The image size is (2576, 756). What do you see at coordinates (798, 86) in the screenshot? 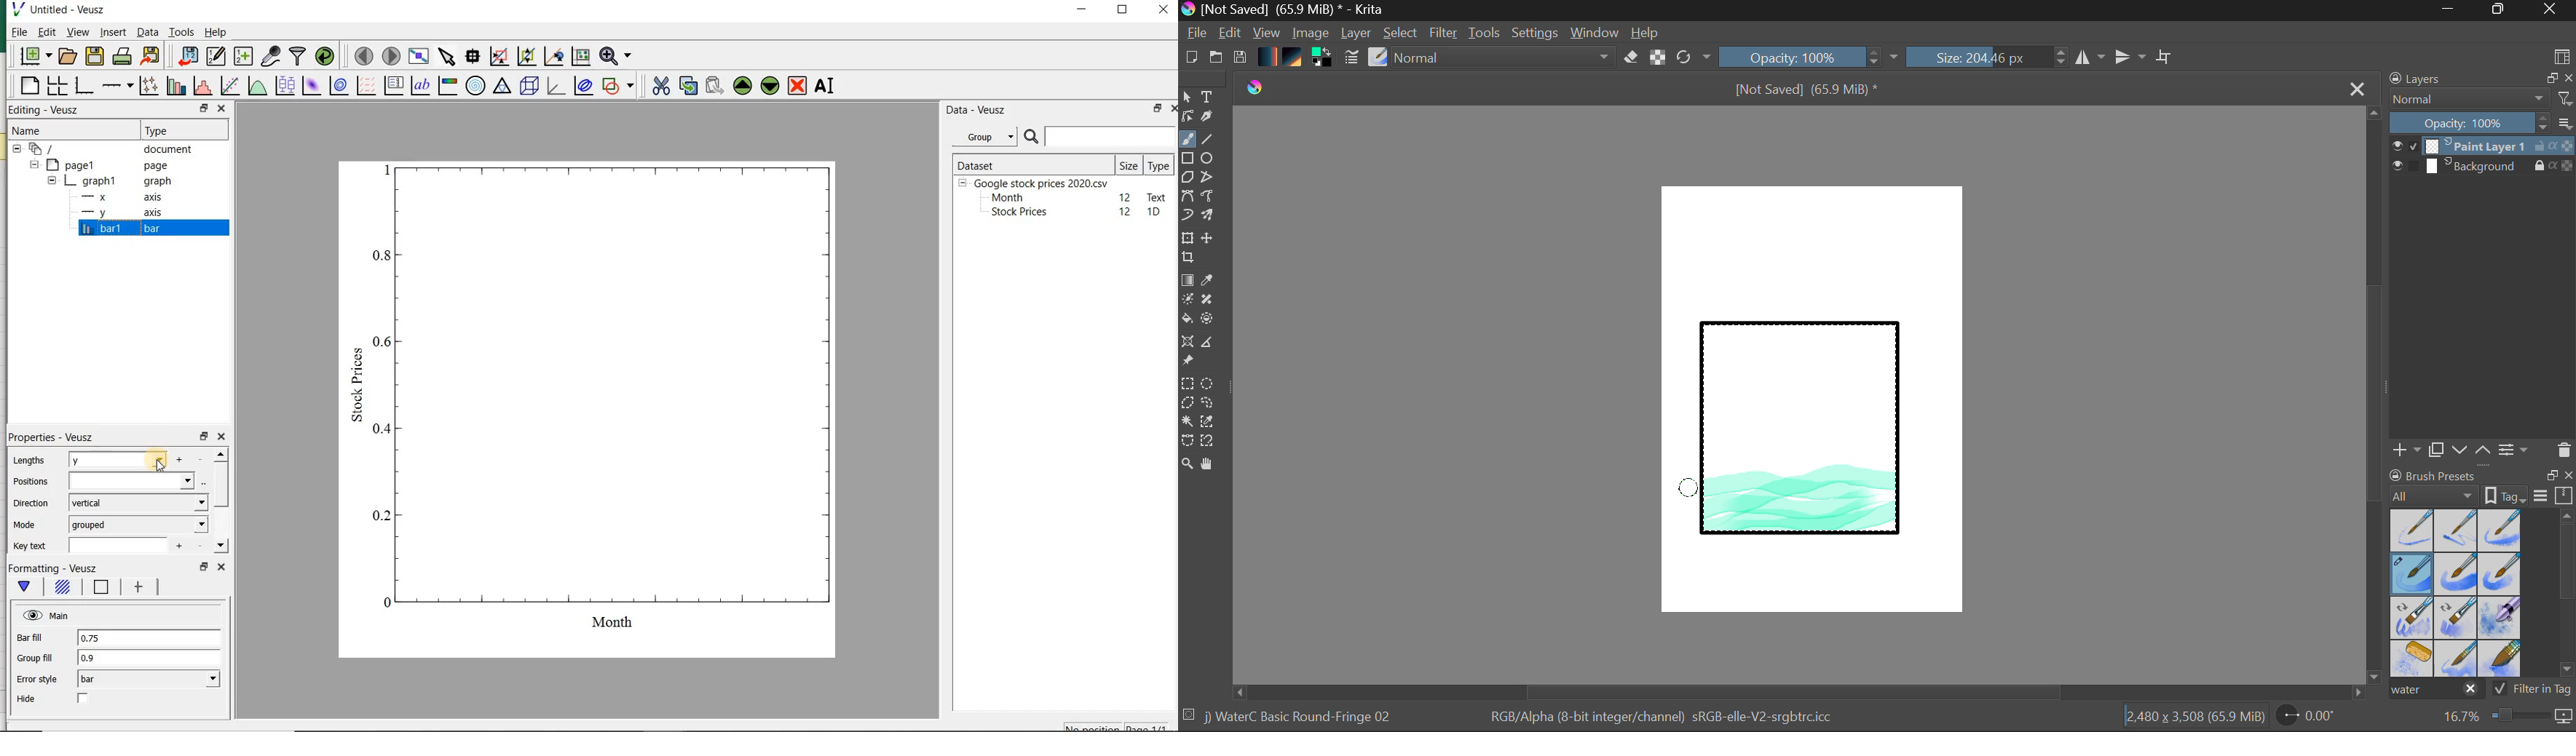
I see `remove the selected widget` at bounding box center [798, 86].